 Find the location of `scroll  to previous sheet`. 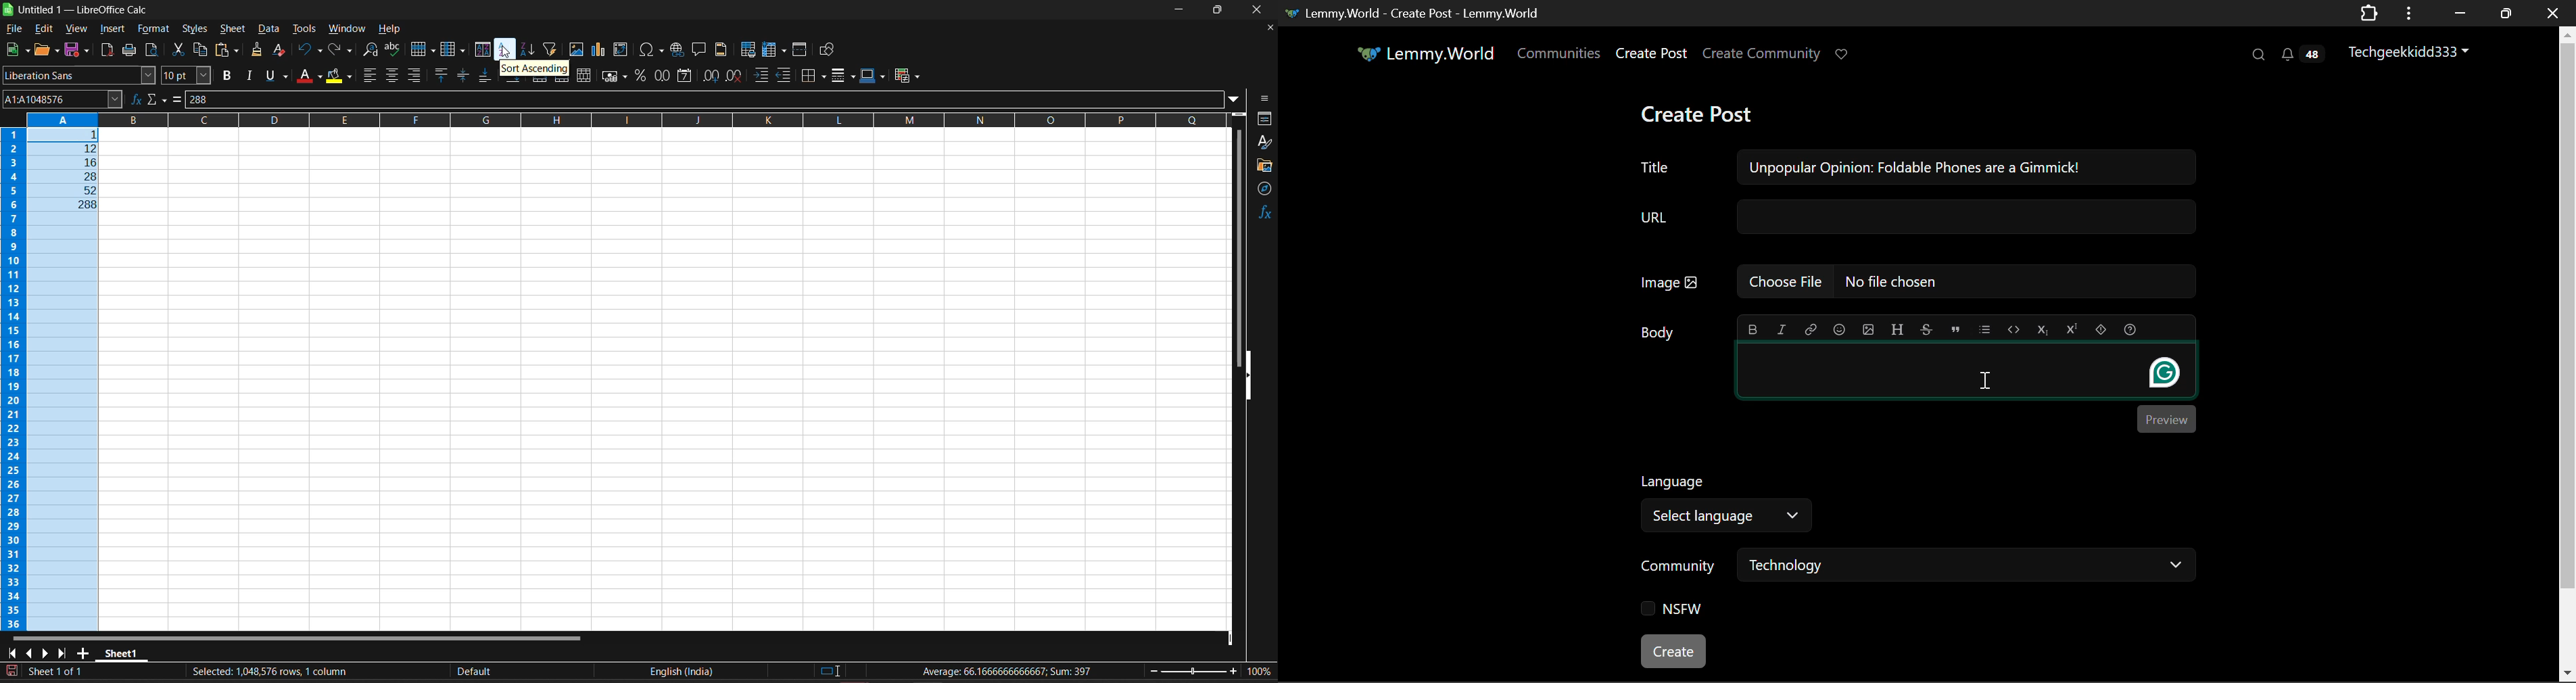

scroll  to previous sheet is located at coordinates (28, 651).